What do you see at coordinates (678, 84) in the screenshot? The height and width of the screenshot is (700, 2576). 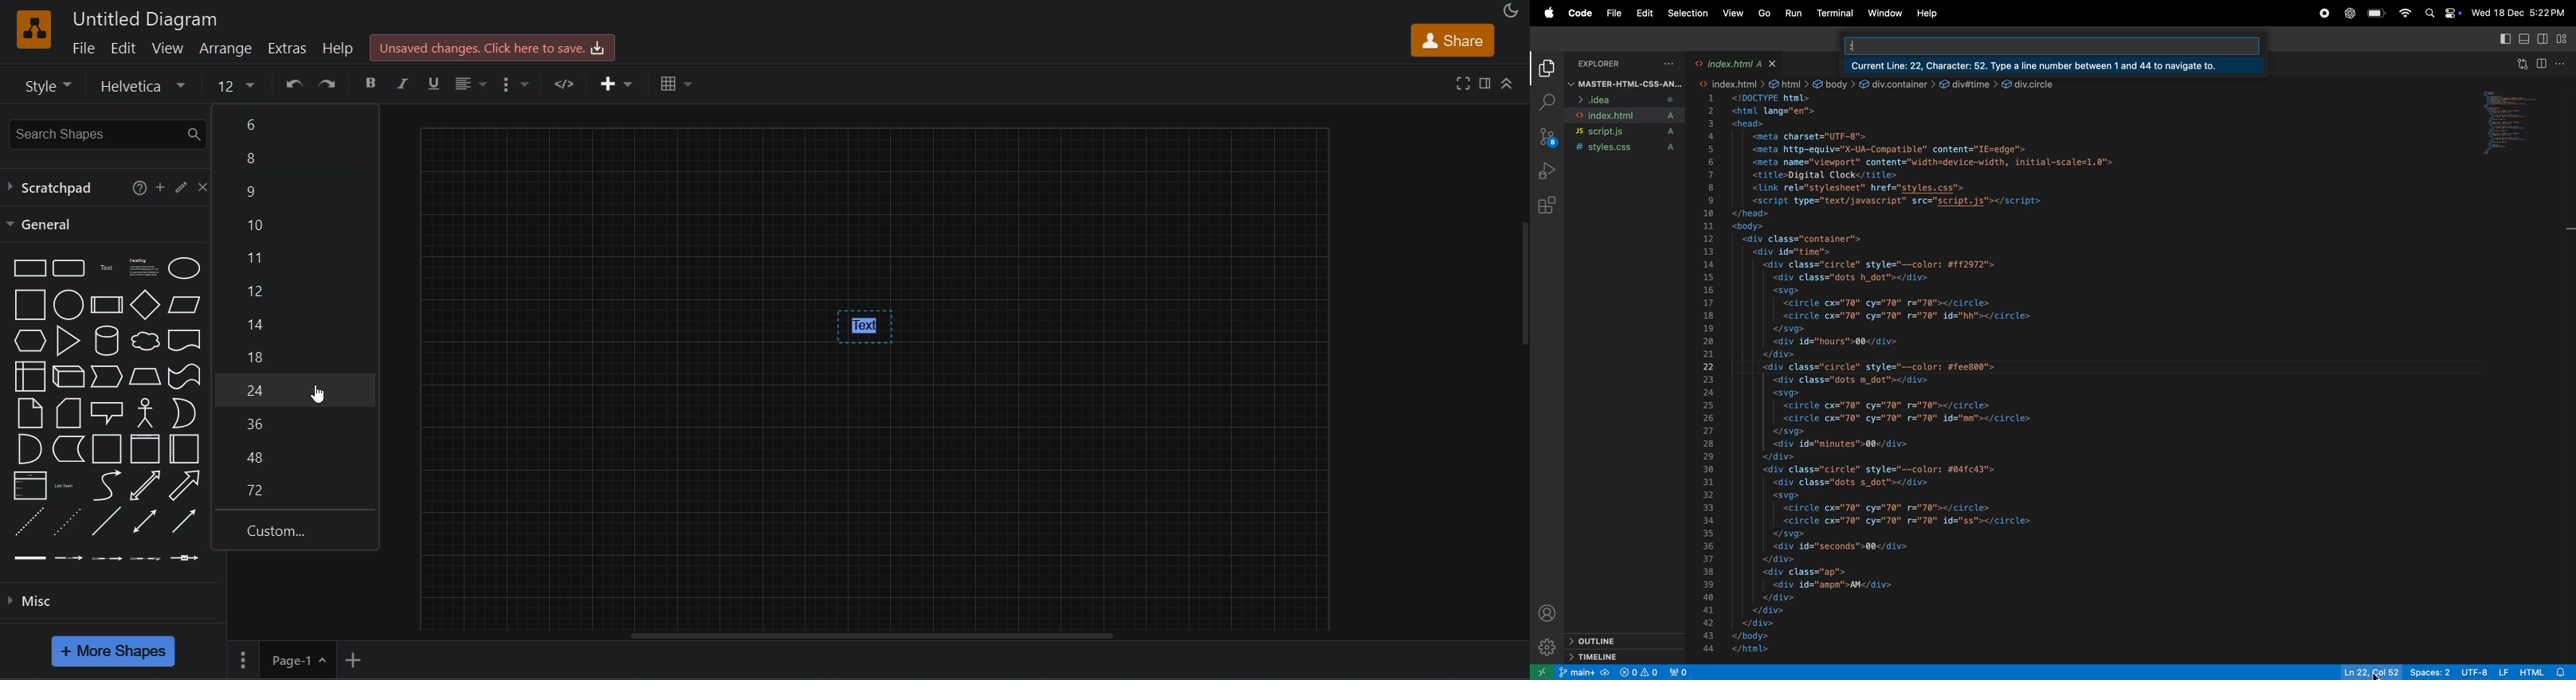 I see `table` at bounding box center [678, 84].